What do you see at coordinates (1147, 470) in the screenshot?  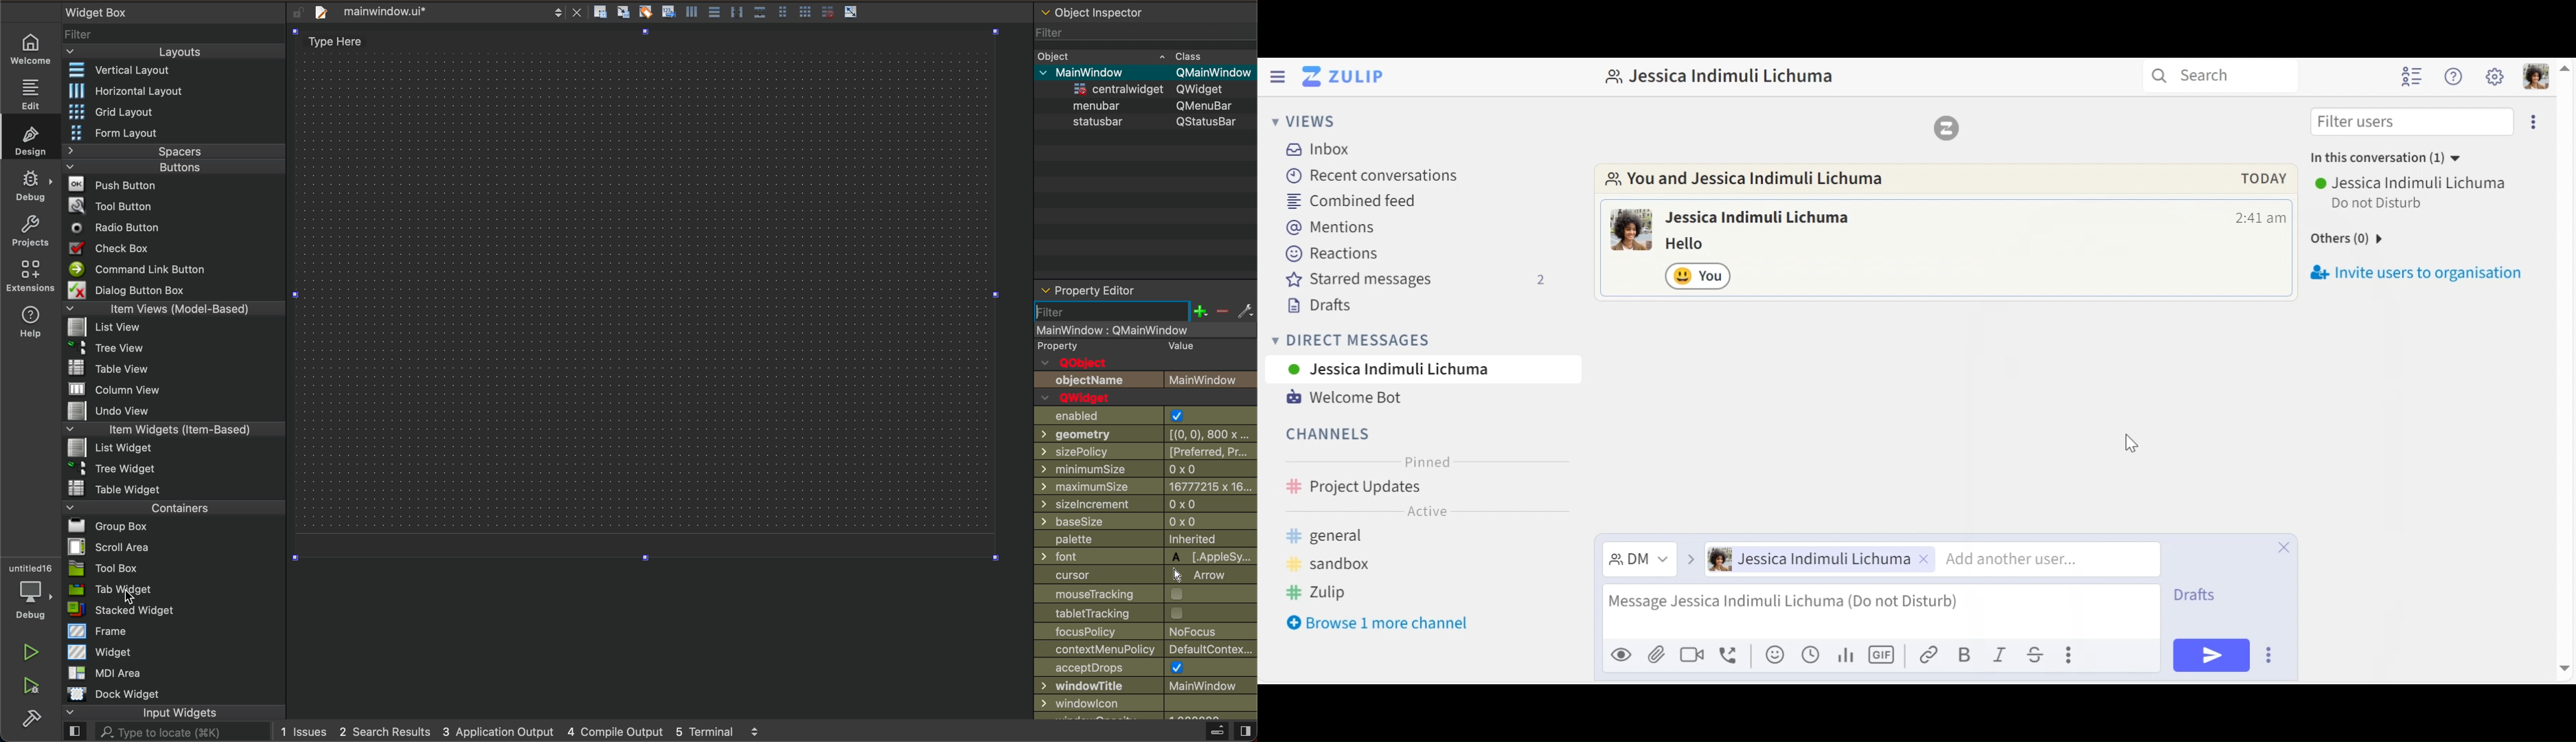 I see `min size` at bounding box center [1147, 470].